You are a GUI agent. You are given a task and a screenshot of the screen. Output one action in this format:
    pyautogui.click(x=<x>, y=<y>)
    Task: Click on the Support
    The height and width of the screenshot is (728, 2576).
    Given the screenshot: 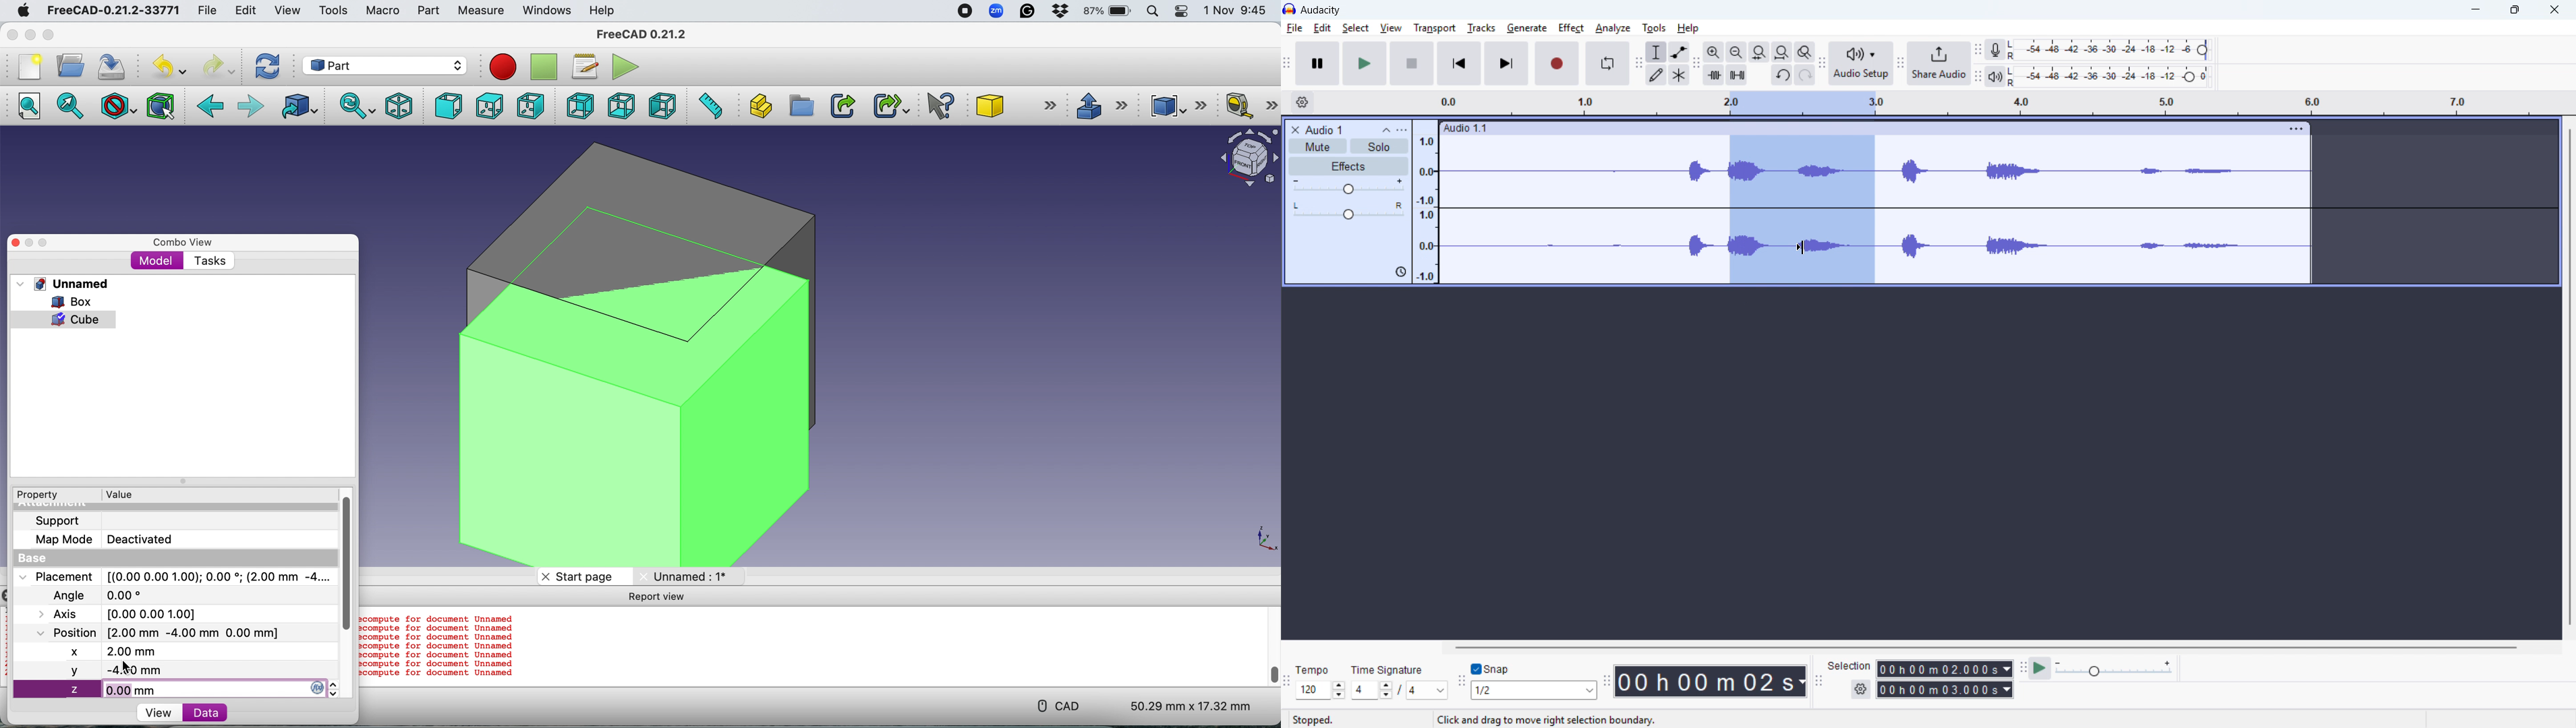 What is the action you would take?
    pyautogui.click(x=57, y=522)
    